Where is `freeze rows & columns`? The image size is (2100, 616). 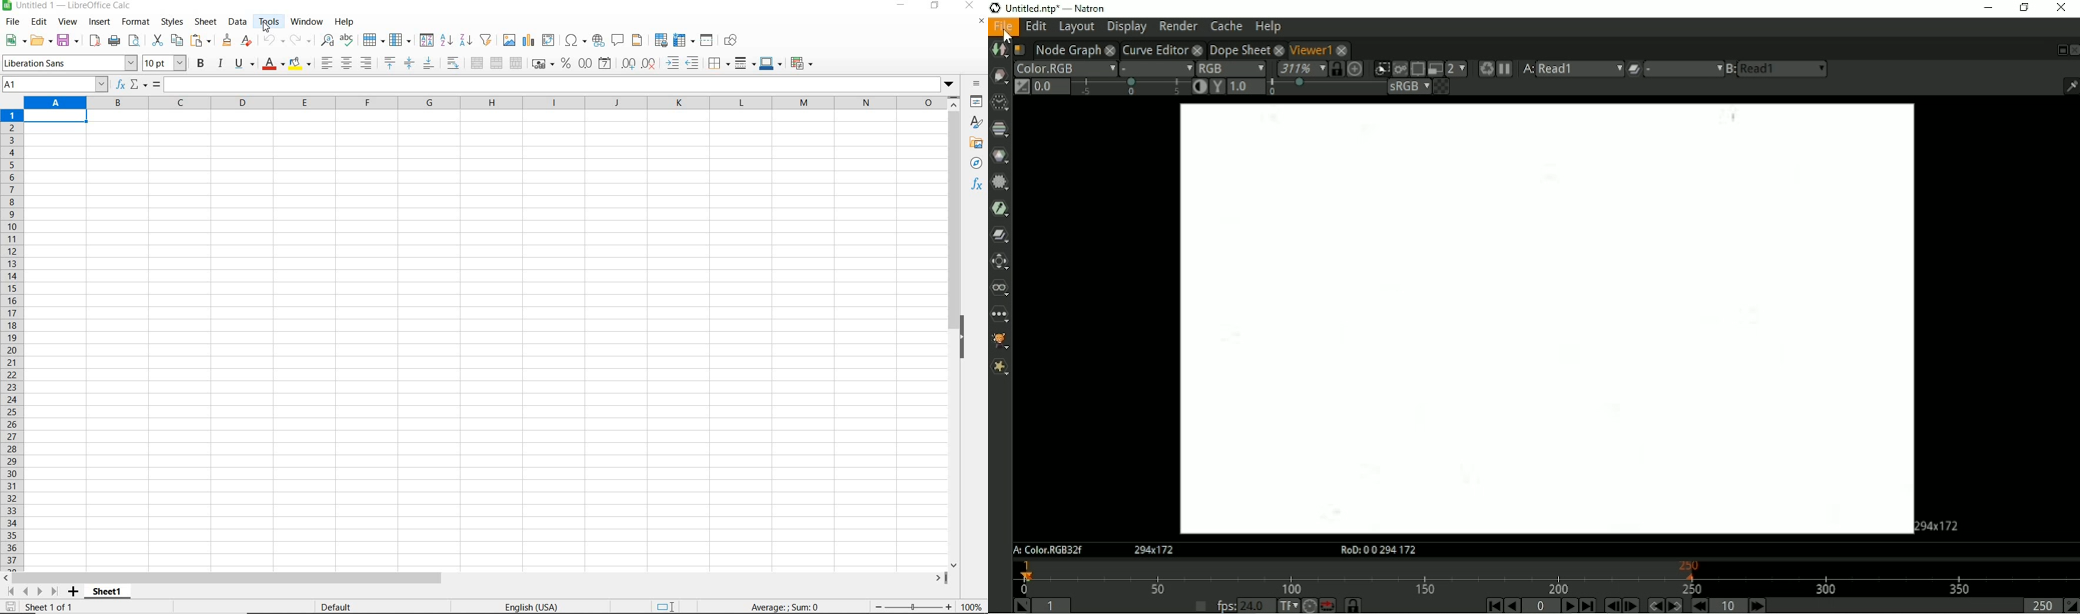 freeze rows & columns is located at coordinates (683, 41).